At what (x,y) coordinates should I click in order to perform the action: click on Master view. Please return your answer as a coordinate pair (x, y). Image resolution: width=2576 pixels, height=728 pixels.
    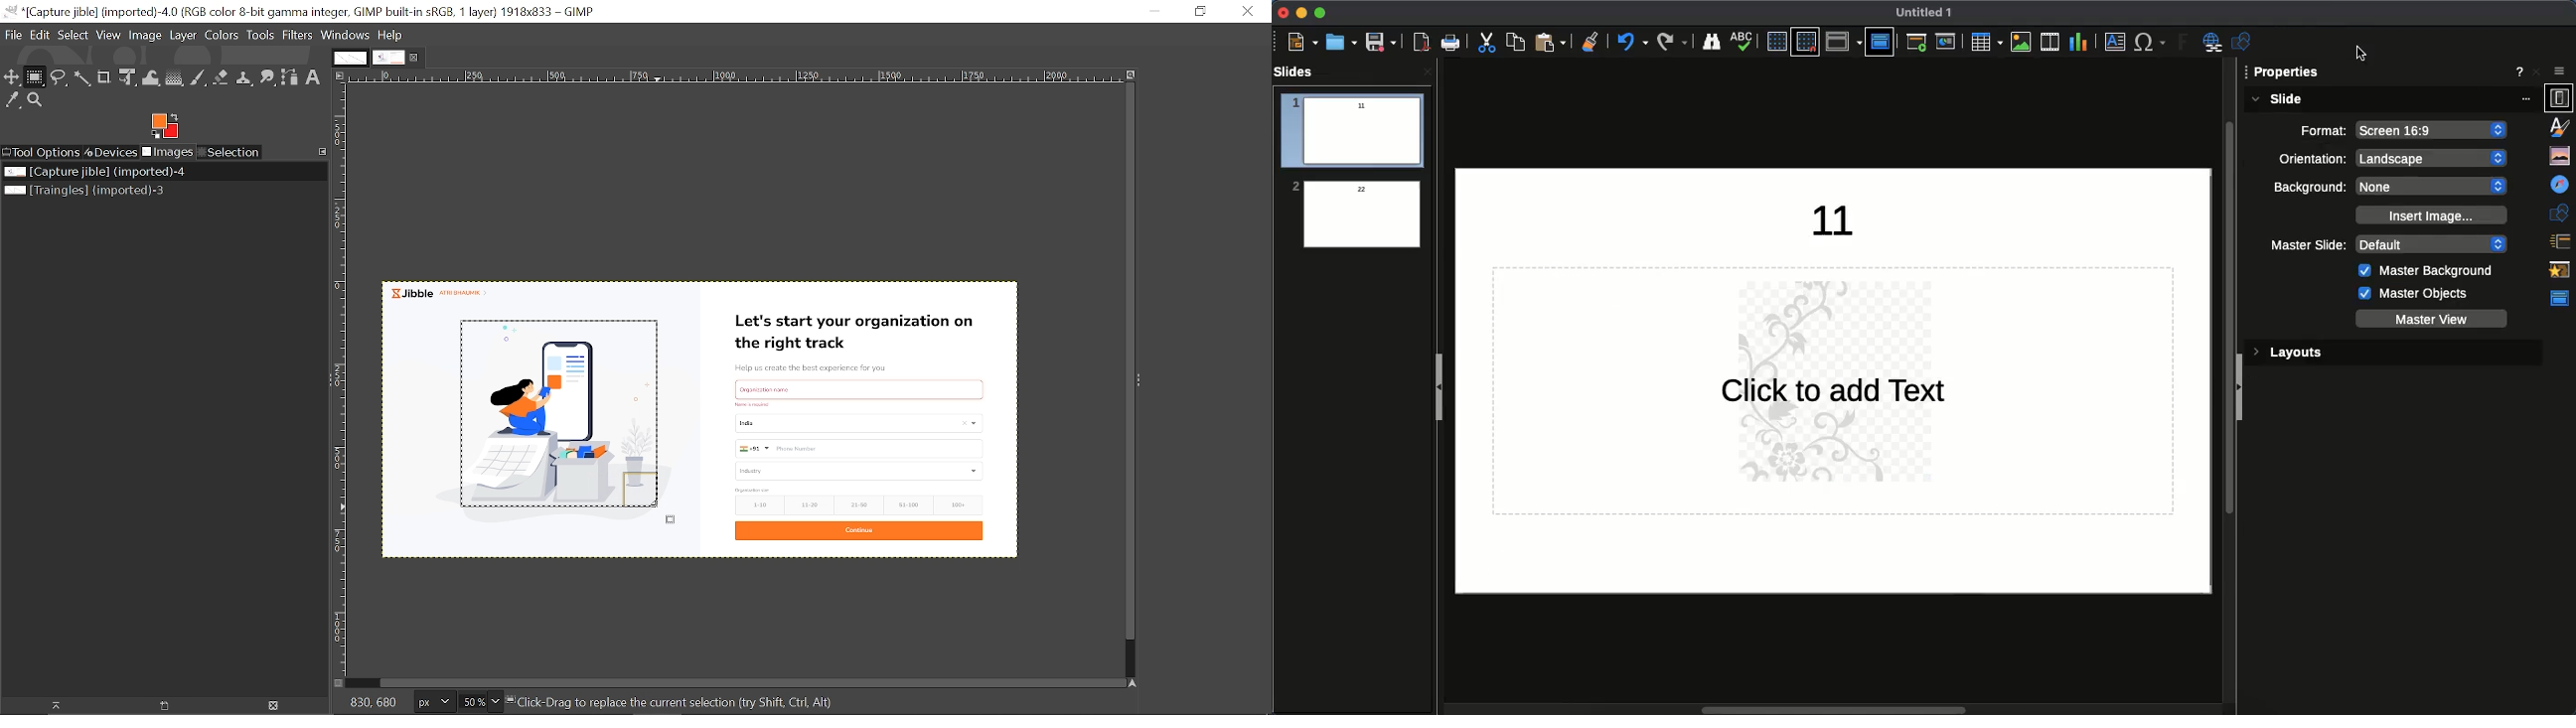
    Looking at the image, I should click on (2435, 319).